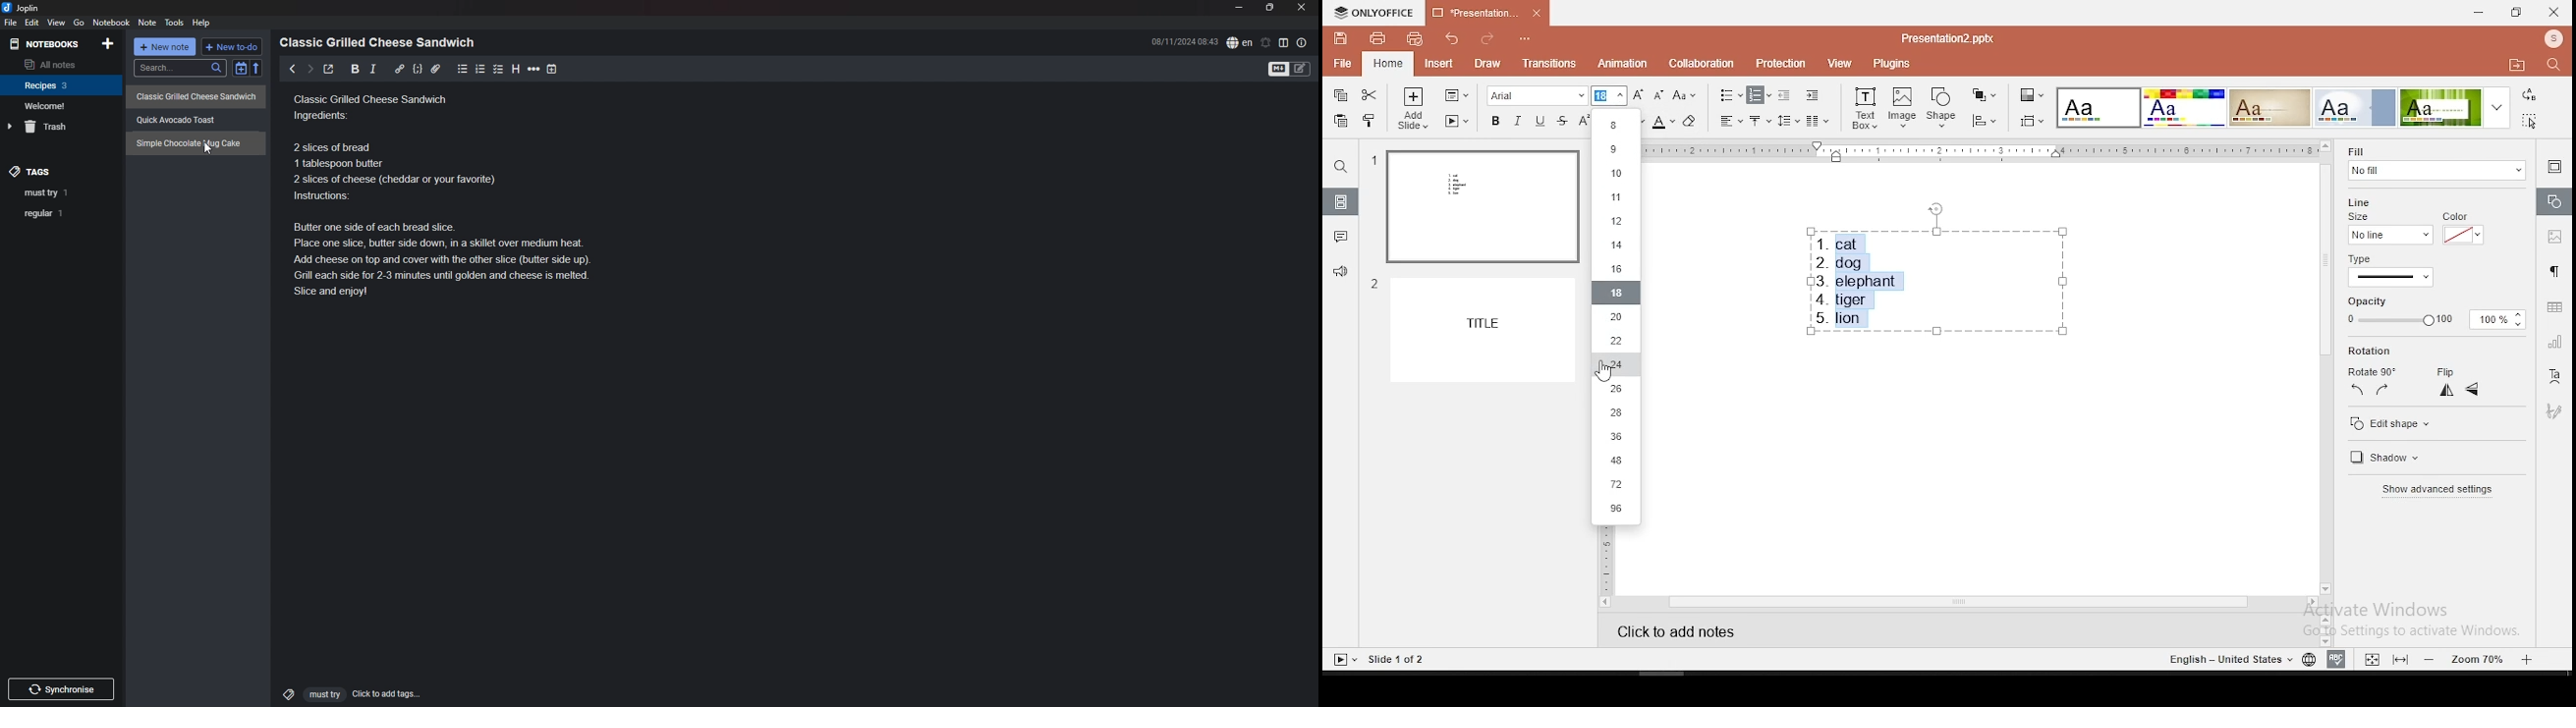 Image resolution: width=2576 pixels, height=728 pixels. I want to click on previous, so click(293, 69).